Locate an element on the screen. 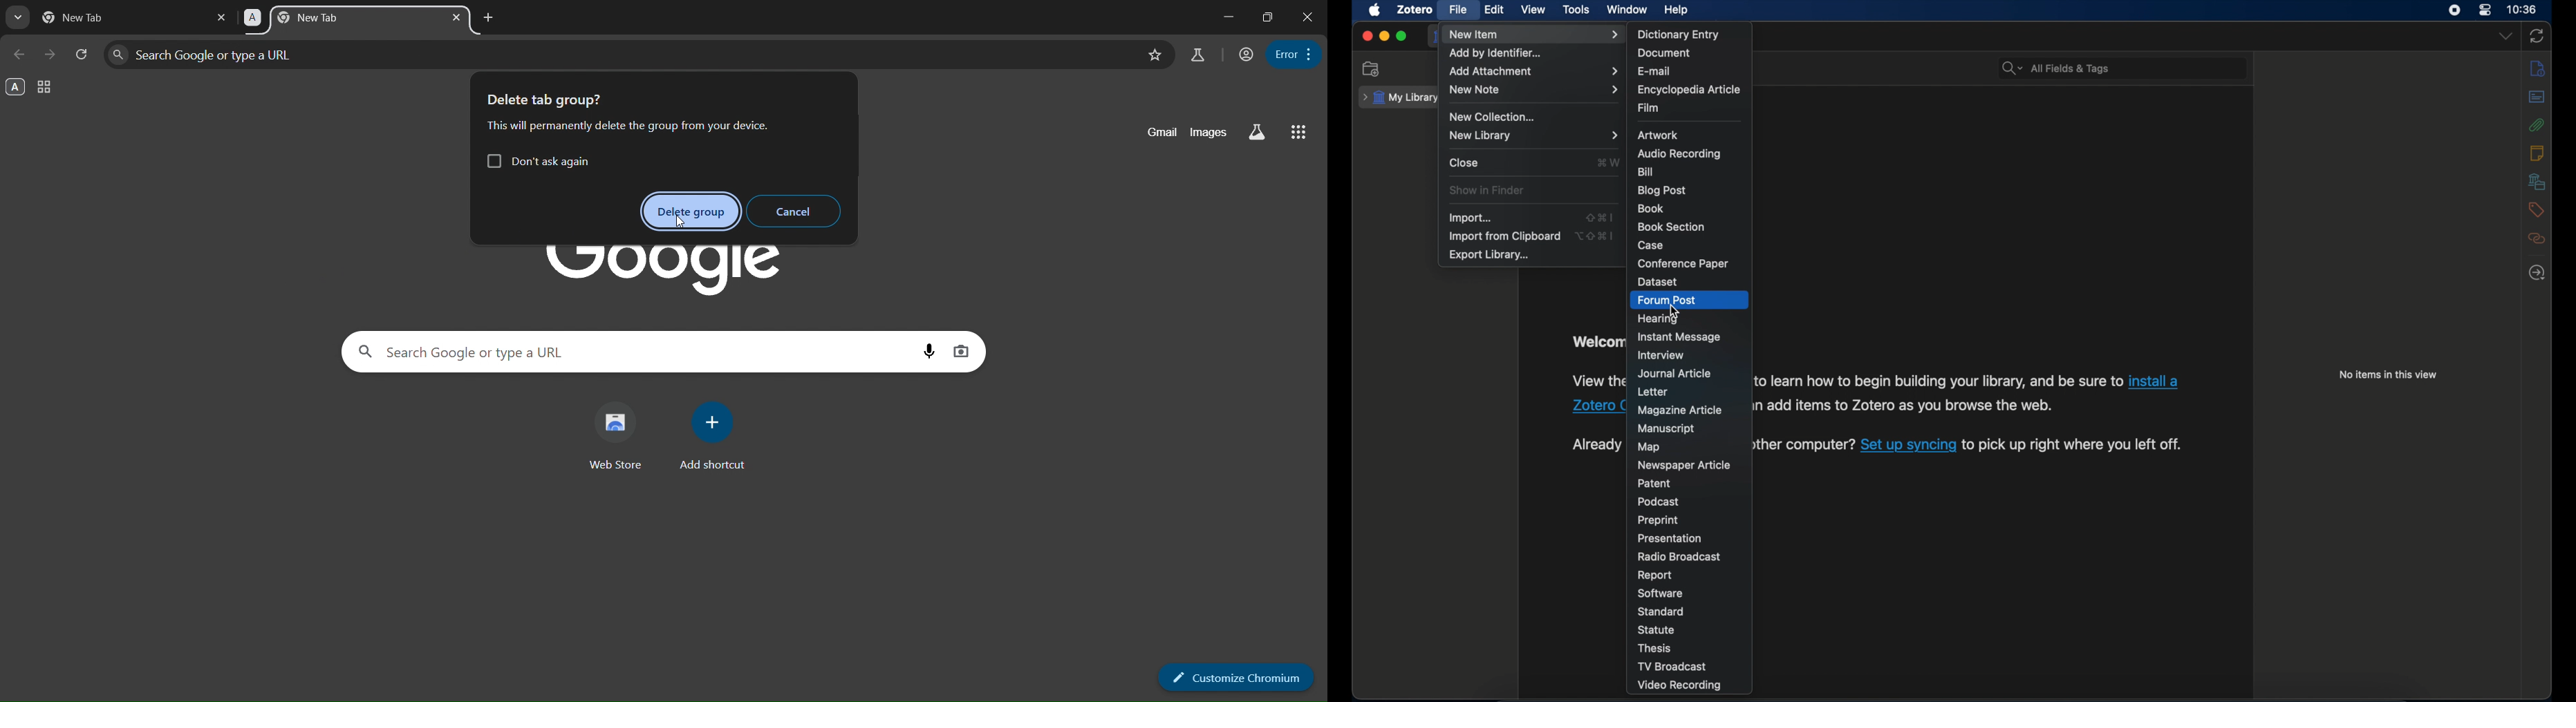 This screenshot has width=2576, height=728. google apps is located at coordinates (1298, 133).